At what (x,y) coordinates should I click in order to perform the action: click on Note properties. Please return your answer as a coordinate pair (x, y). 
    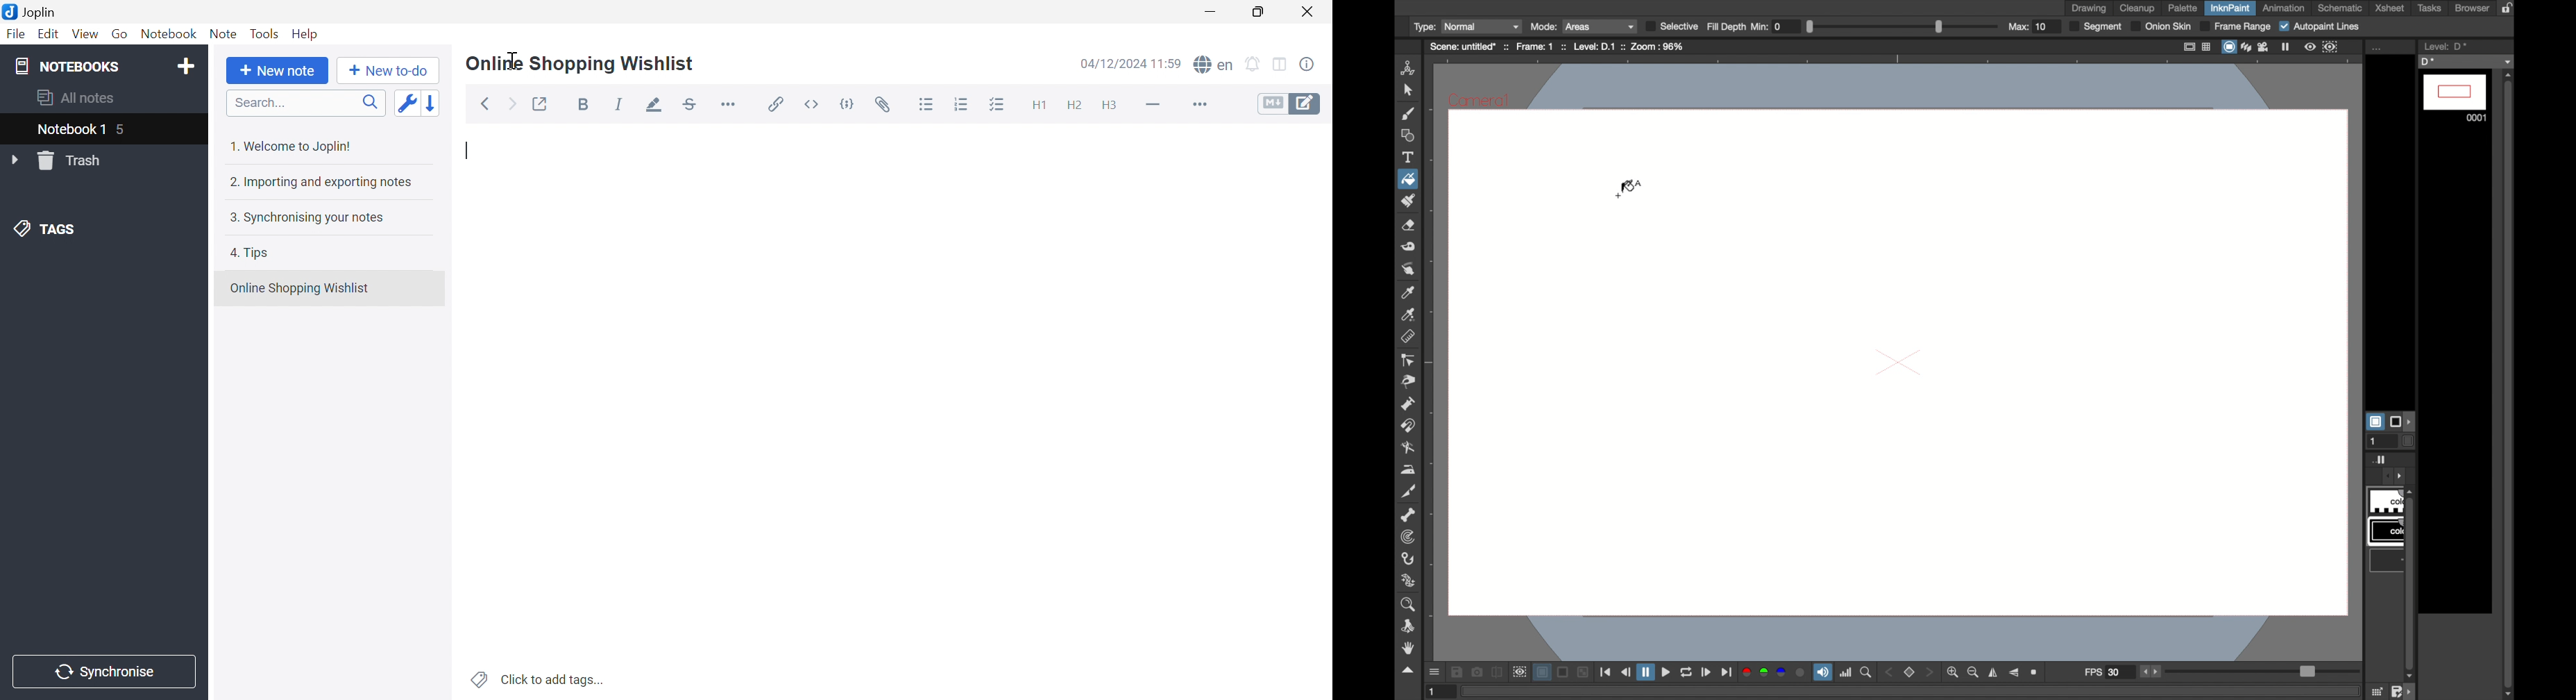
    Looking at the image, I should click on (1310, 62).